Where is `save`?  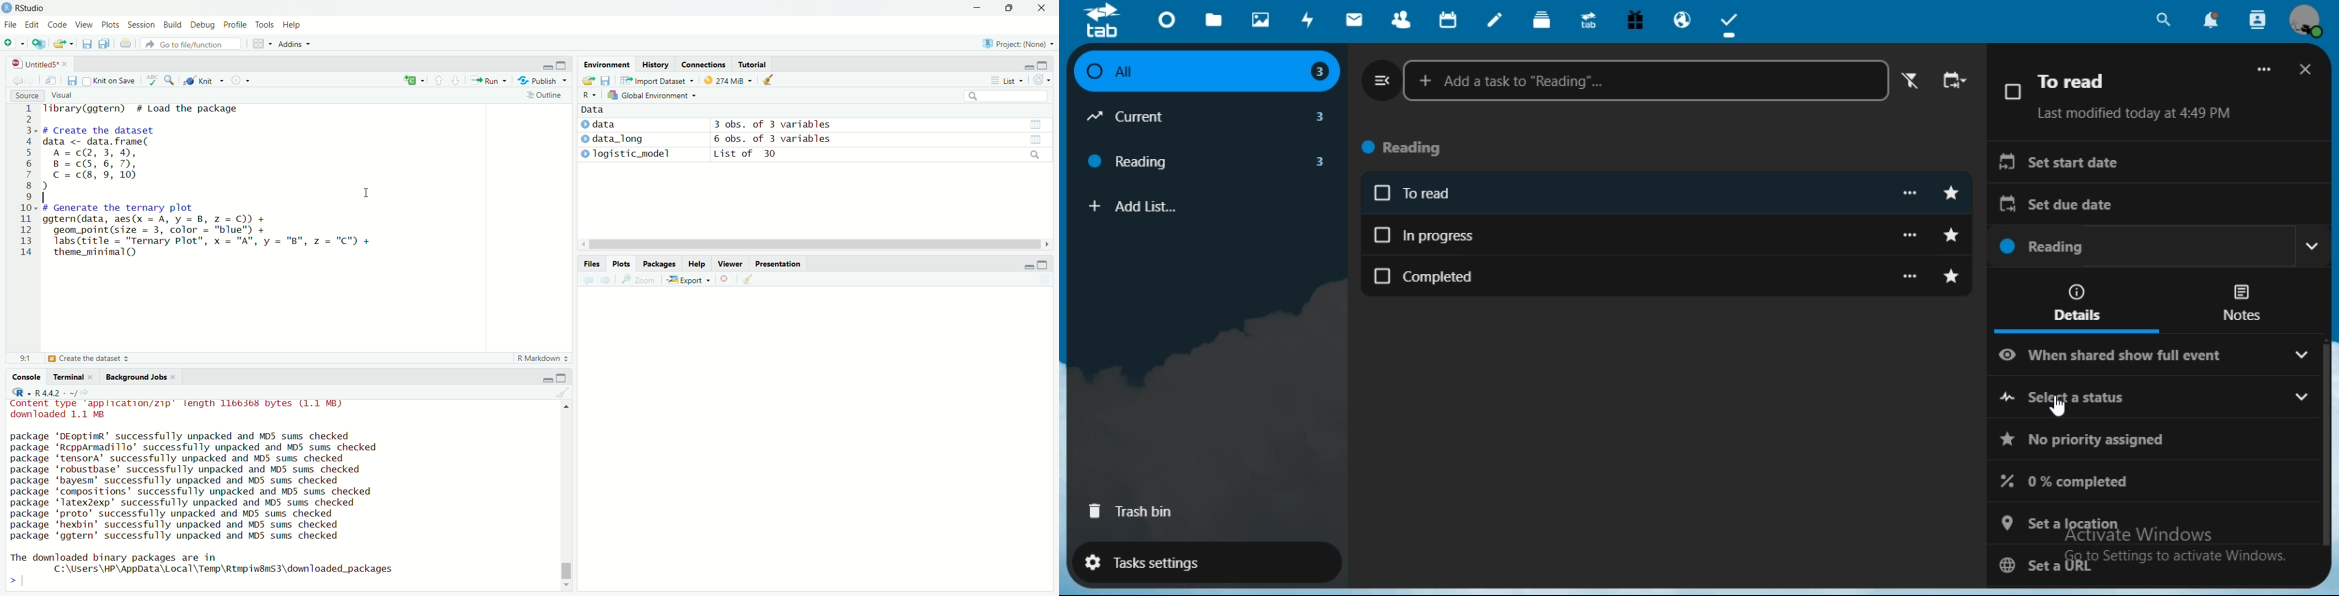 save is located at coordinates (72, 81).